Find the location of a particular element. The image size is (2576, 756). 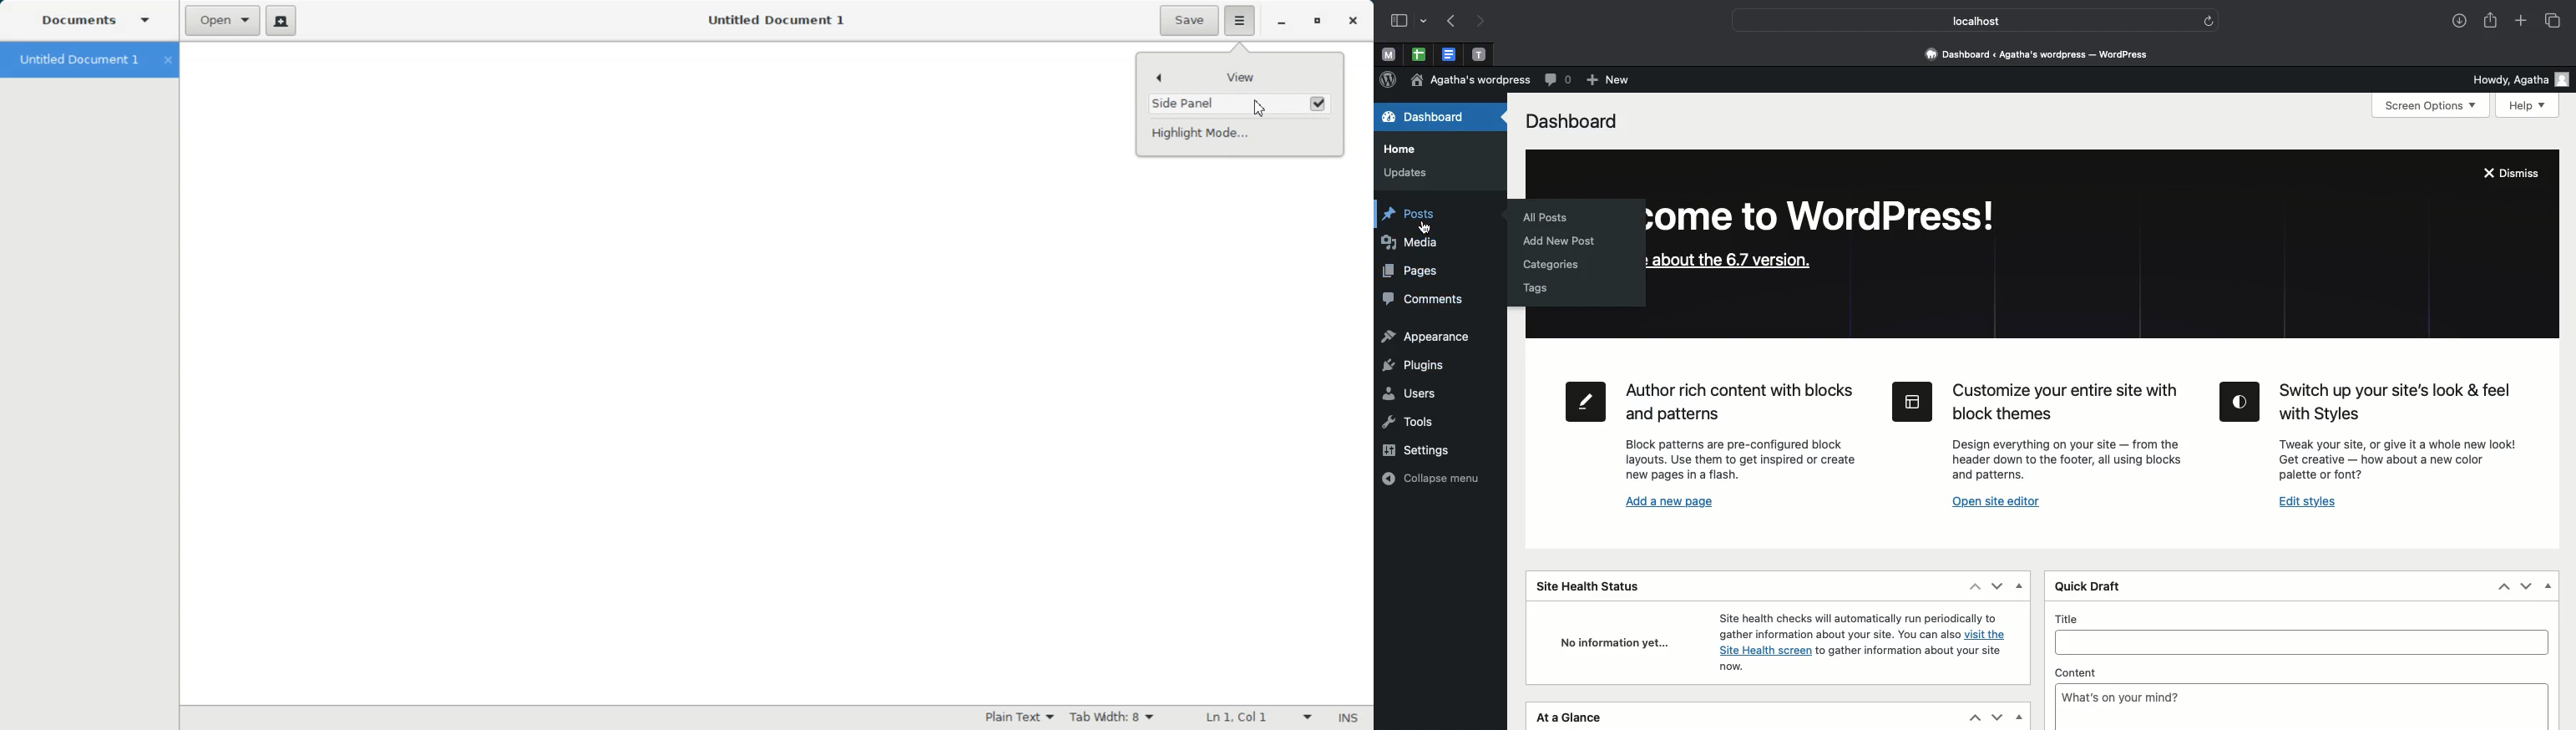

View is located at coordinates (1239, 77).